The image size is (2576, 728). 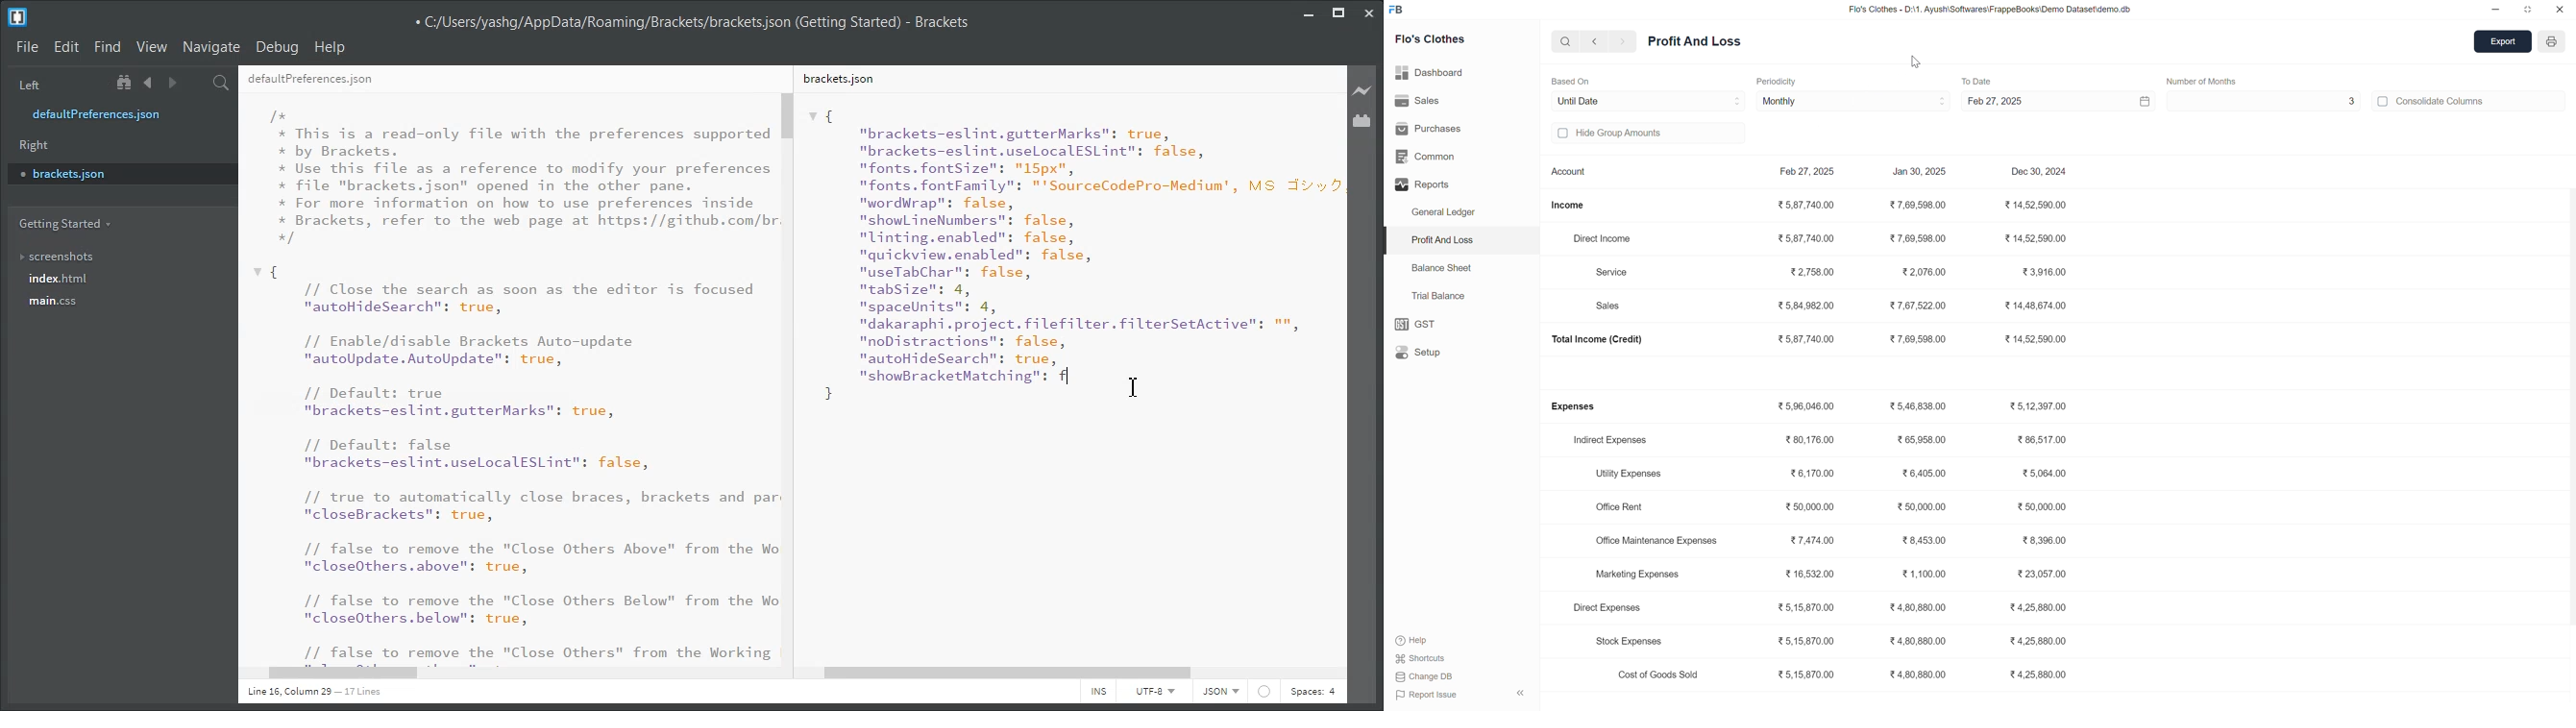 I want to click on Extension Manager, so click(x=1362, y=120).